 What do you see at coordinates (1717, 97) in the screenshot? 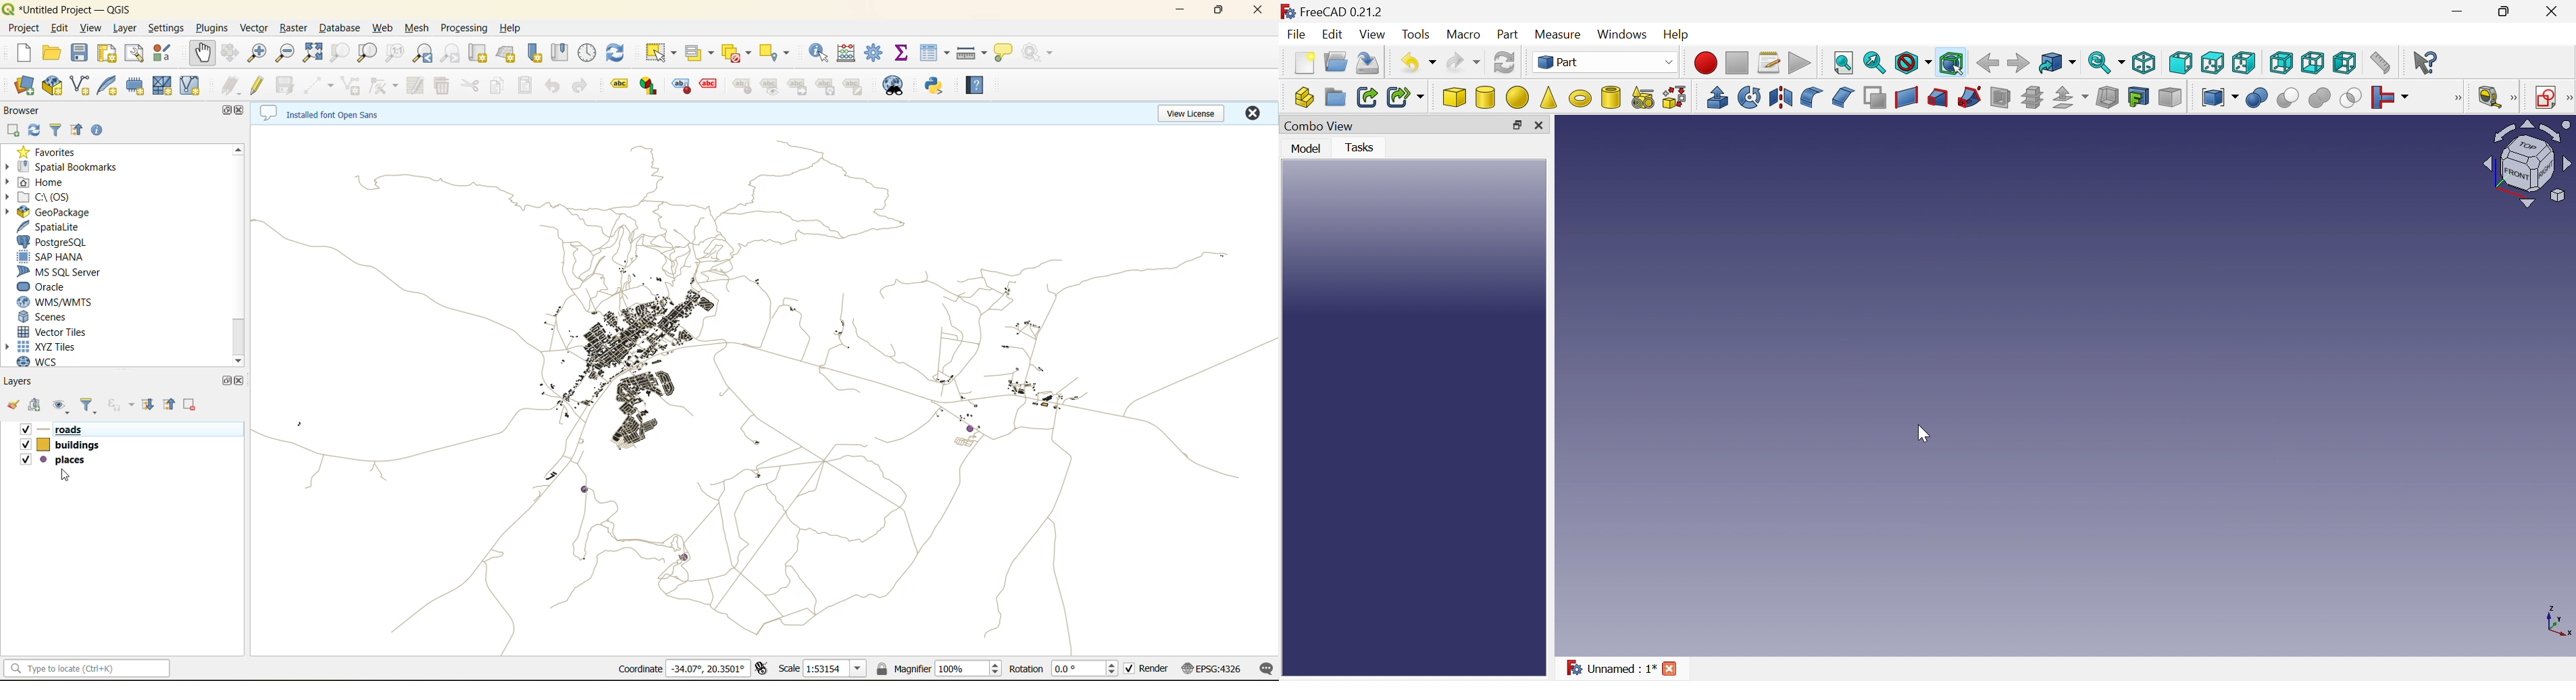
I see `Extrude...` at bounding box center [1717, 97].